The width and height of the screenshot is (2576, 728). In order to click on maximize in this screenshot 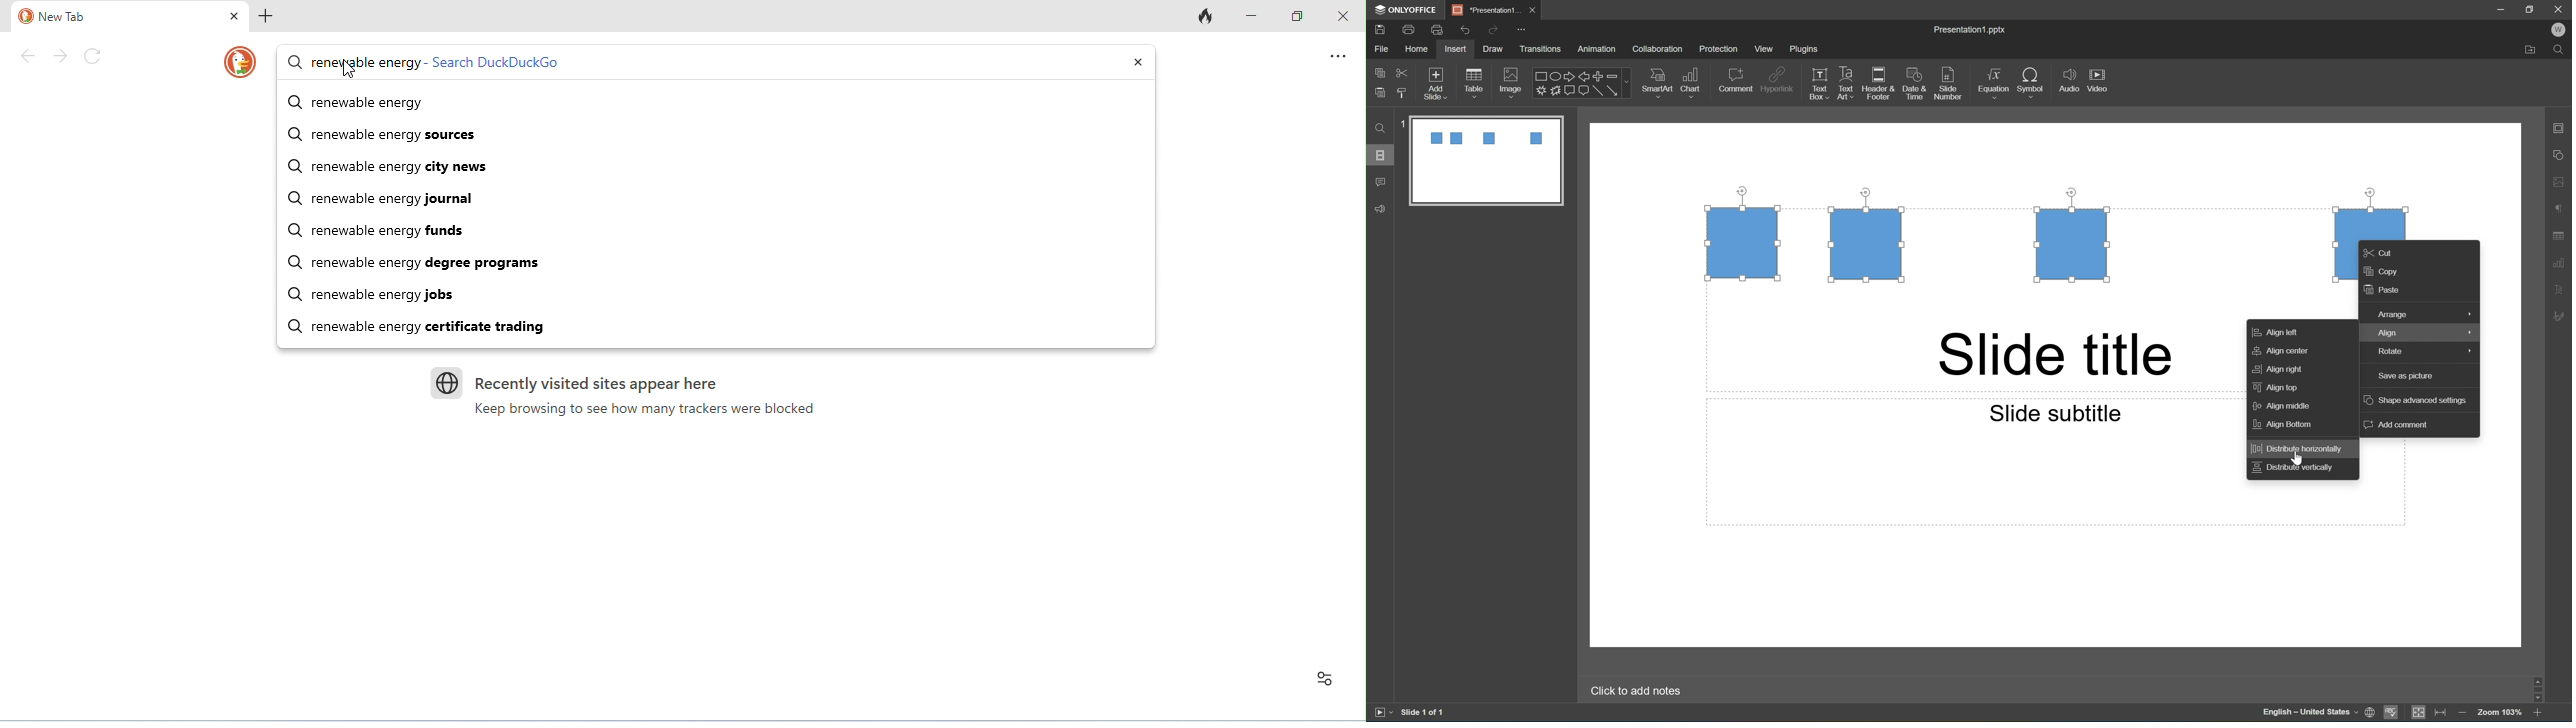, I will do `click(1298, 15)`.